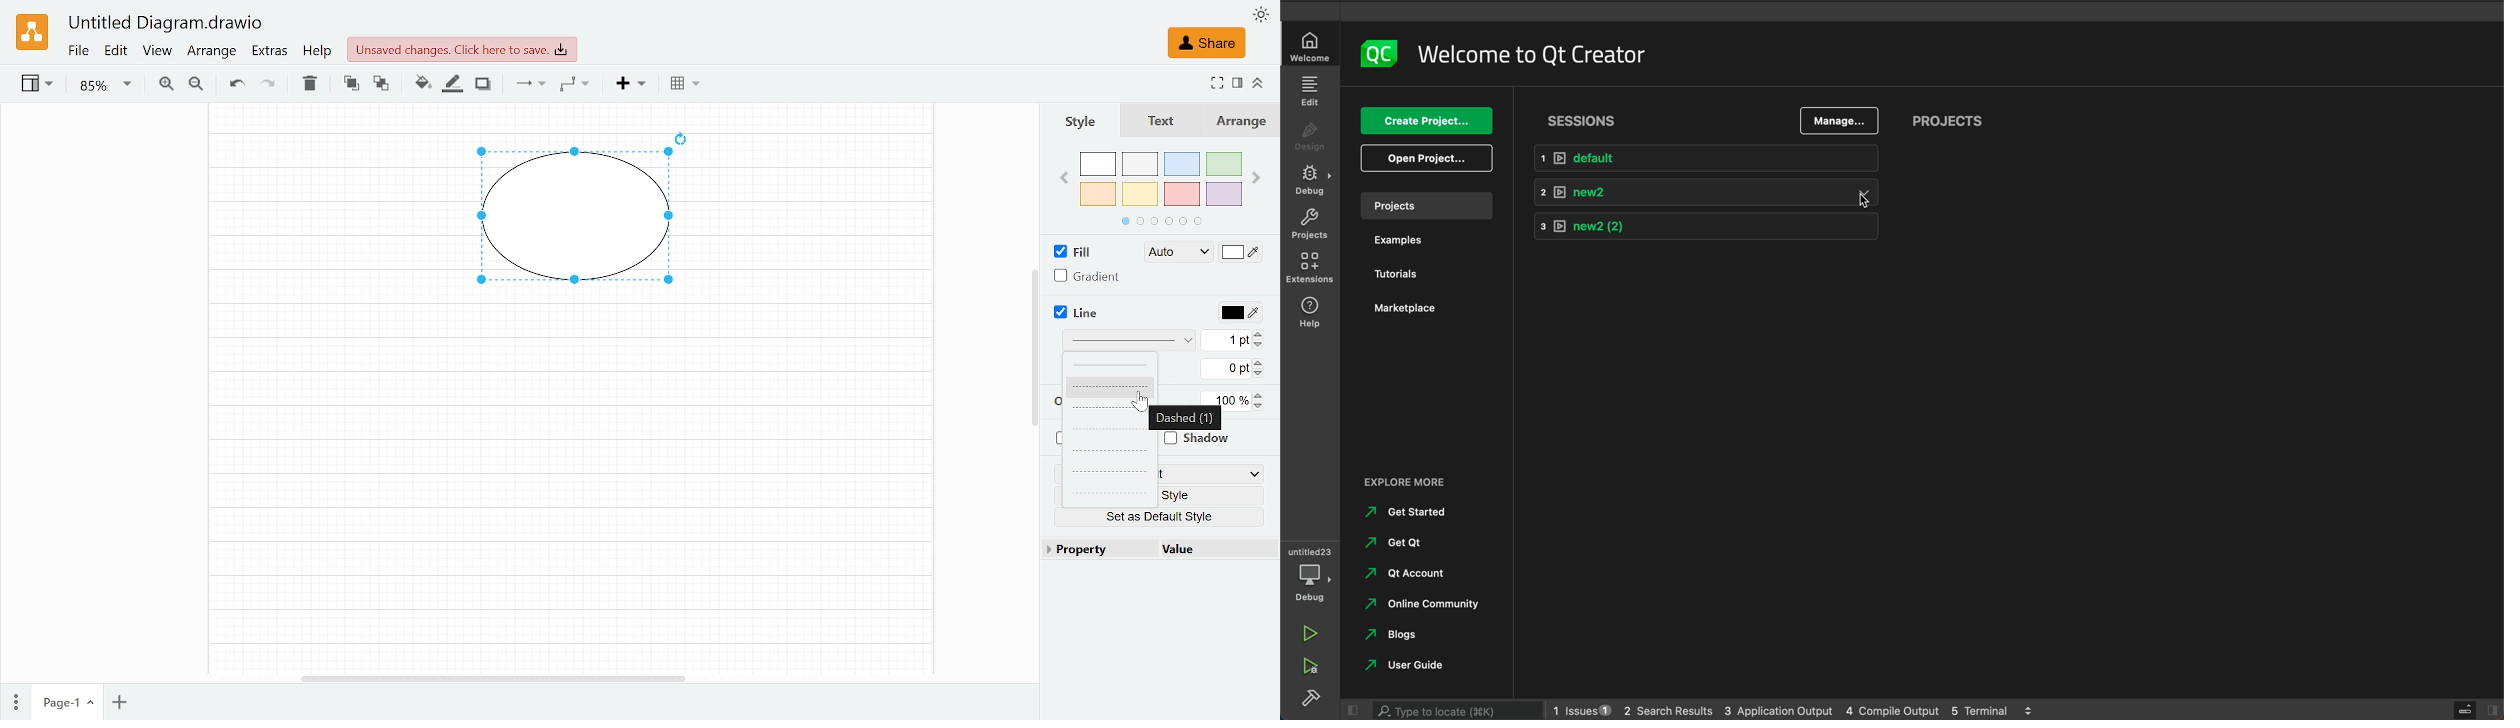 This screenshot has height=728, width=2520. I want to click on Set a default style, so click(1163, 516).